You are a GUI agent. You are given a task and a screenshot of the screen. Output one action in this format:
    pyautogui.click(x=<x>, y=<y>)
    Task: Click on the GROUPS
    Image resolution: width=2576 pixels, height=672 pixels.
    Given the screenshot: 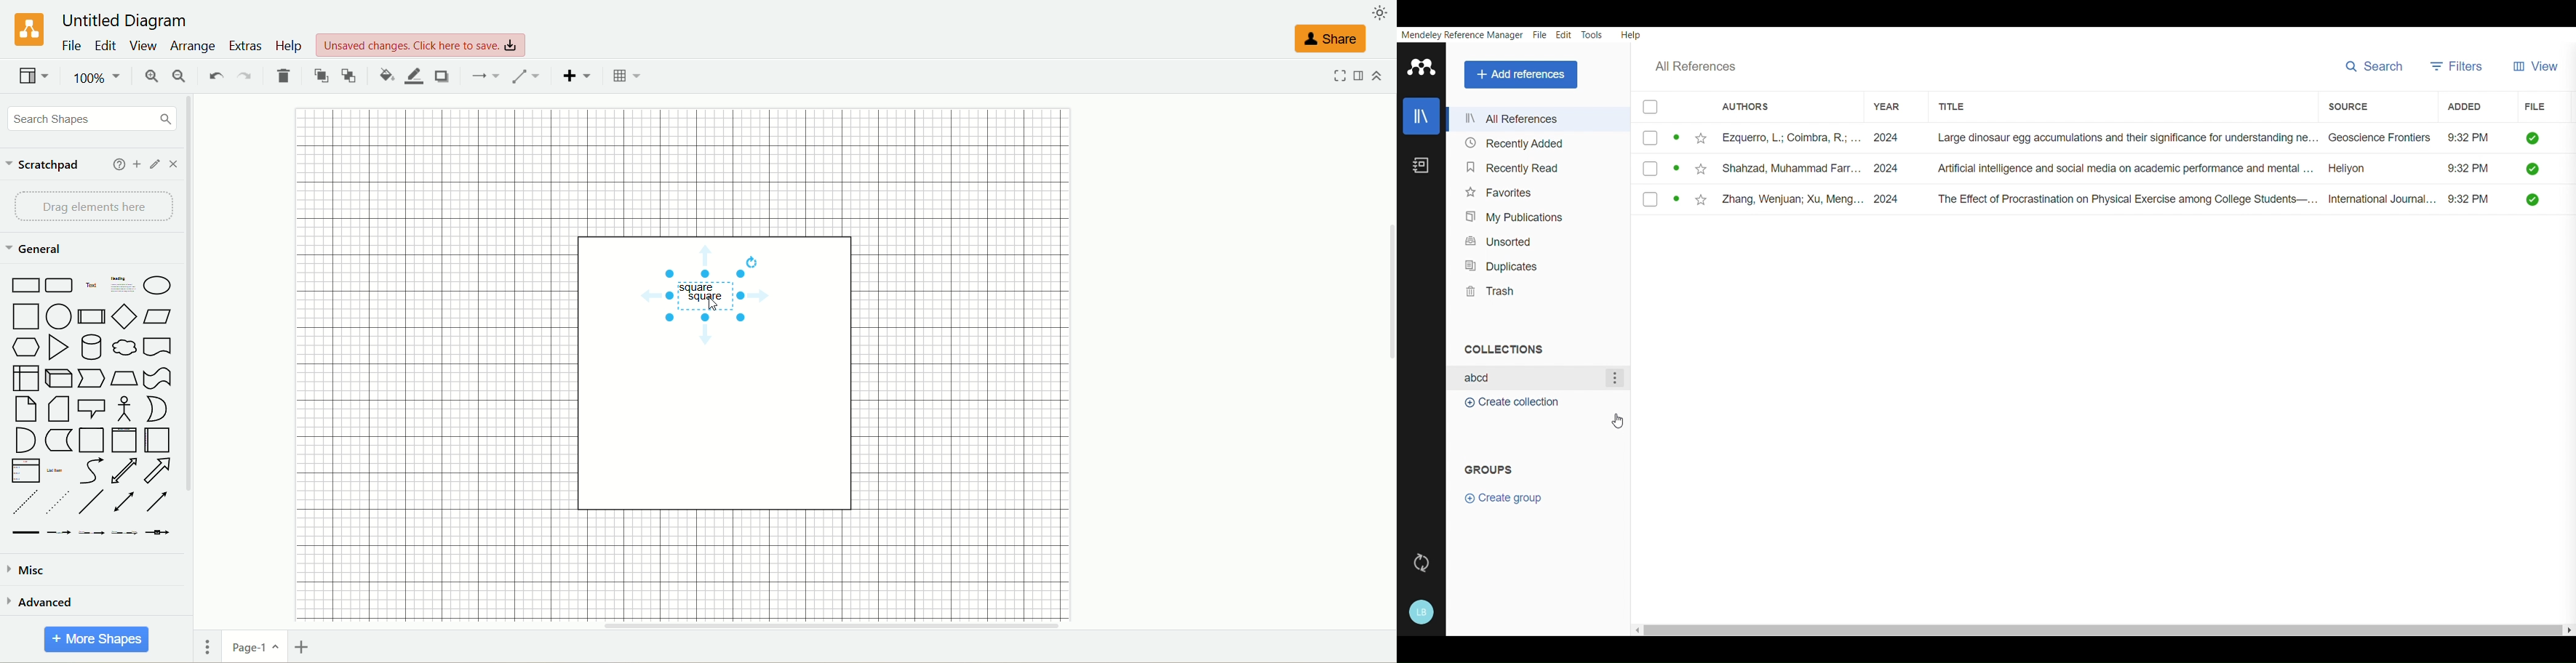 What is the action you would take?
    pyautogui.click(x=1496, y=468)
    